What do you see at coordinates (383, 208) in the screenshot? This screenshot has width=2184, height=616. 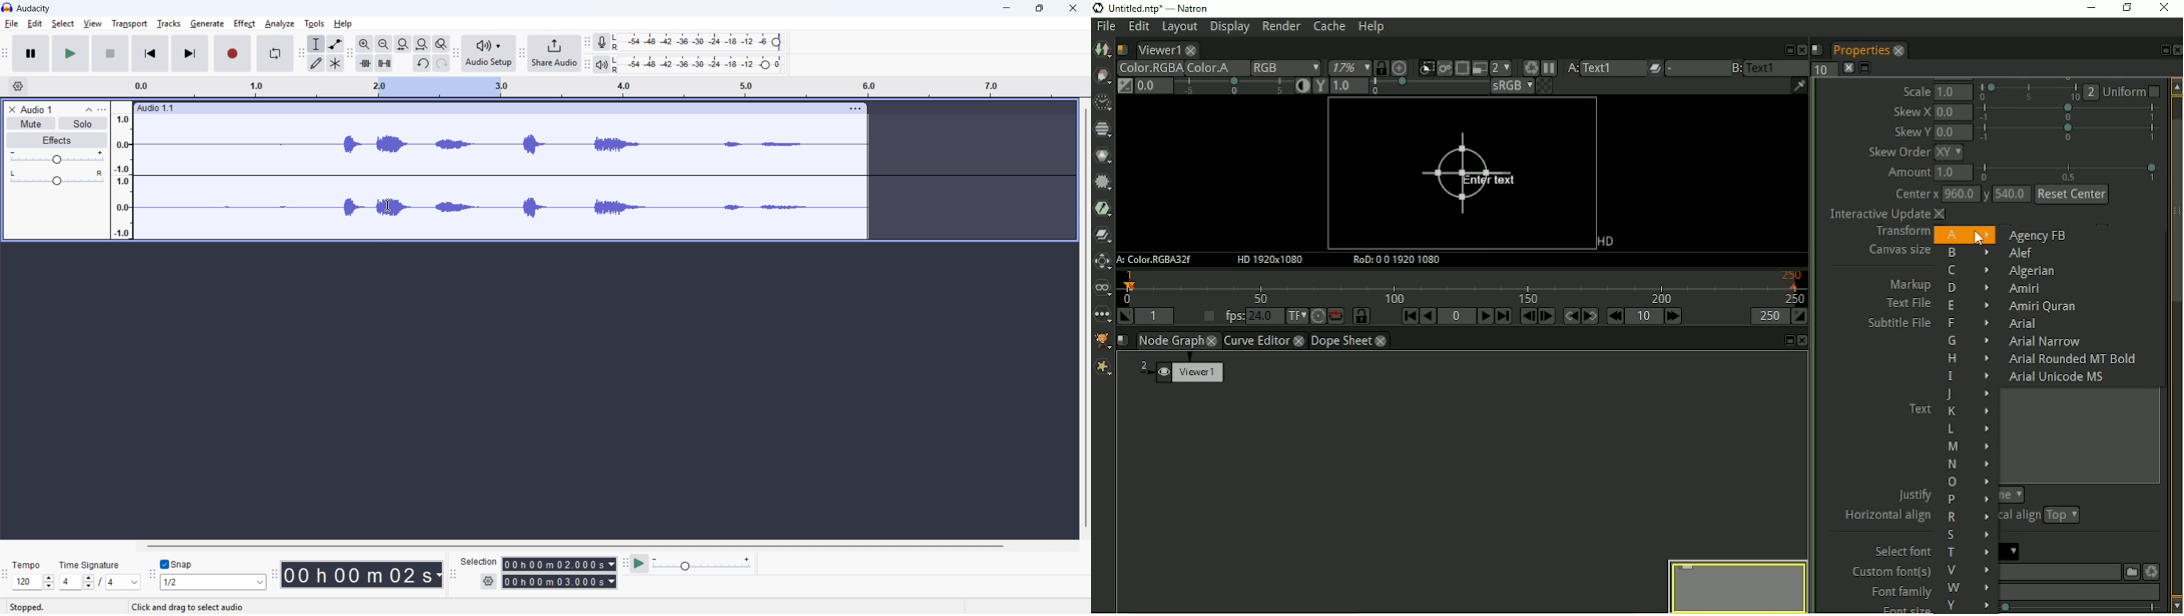 I see `Cursor` at bounding box center [383, 208].